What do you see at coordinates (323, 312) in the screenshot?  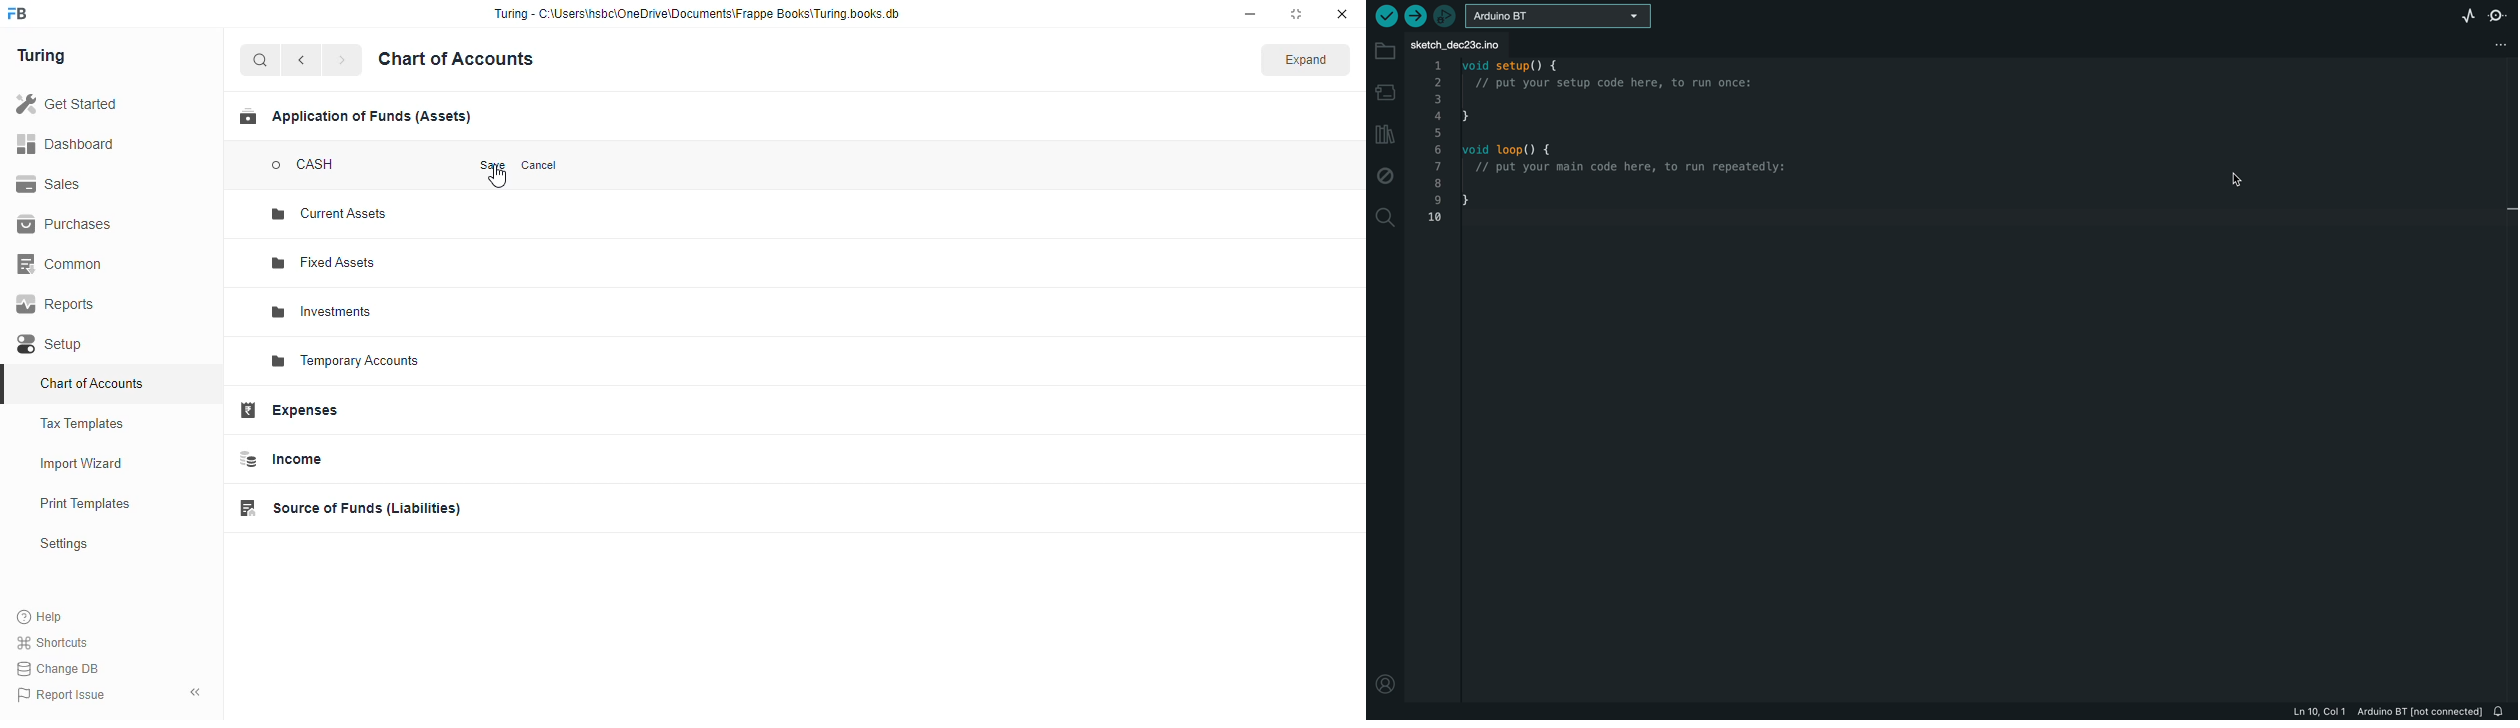 I see `investments` at bounding box center [323, 312].